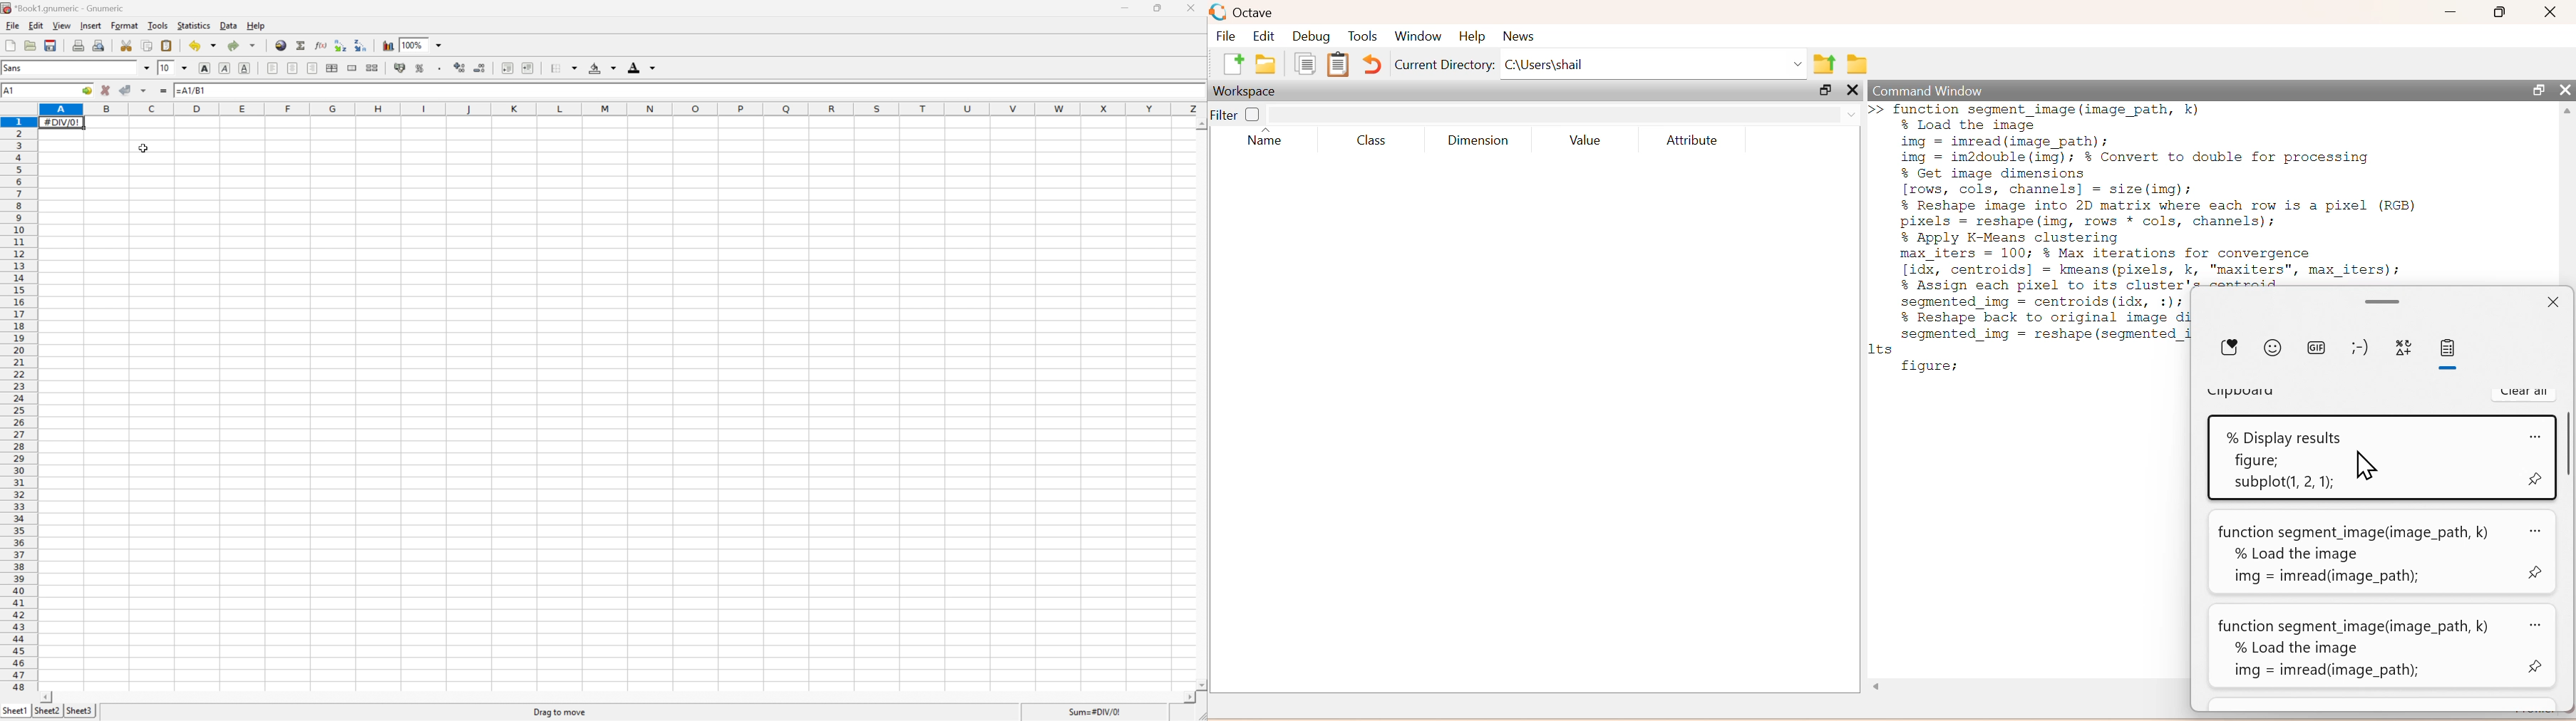 The height and width of the screenshot is (728, 2576). I want to click on Drop down, so click(145, 67).